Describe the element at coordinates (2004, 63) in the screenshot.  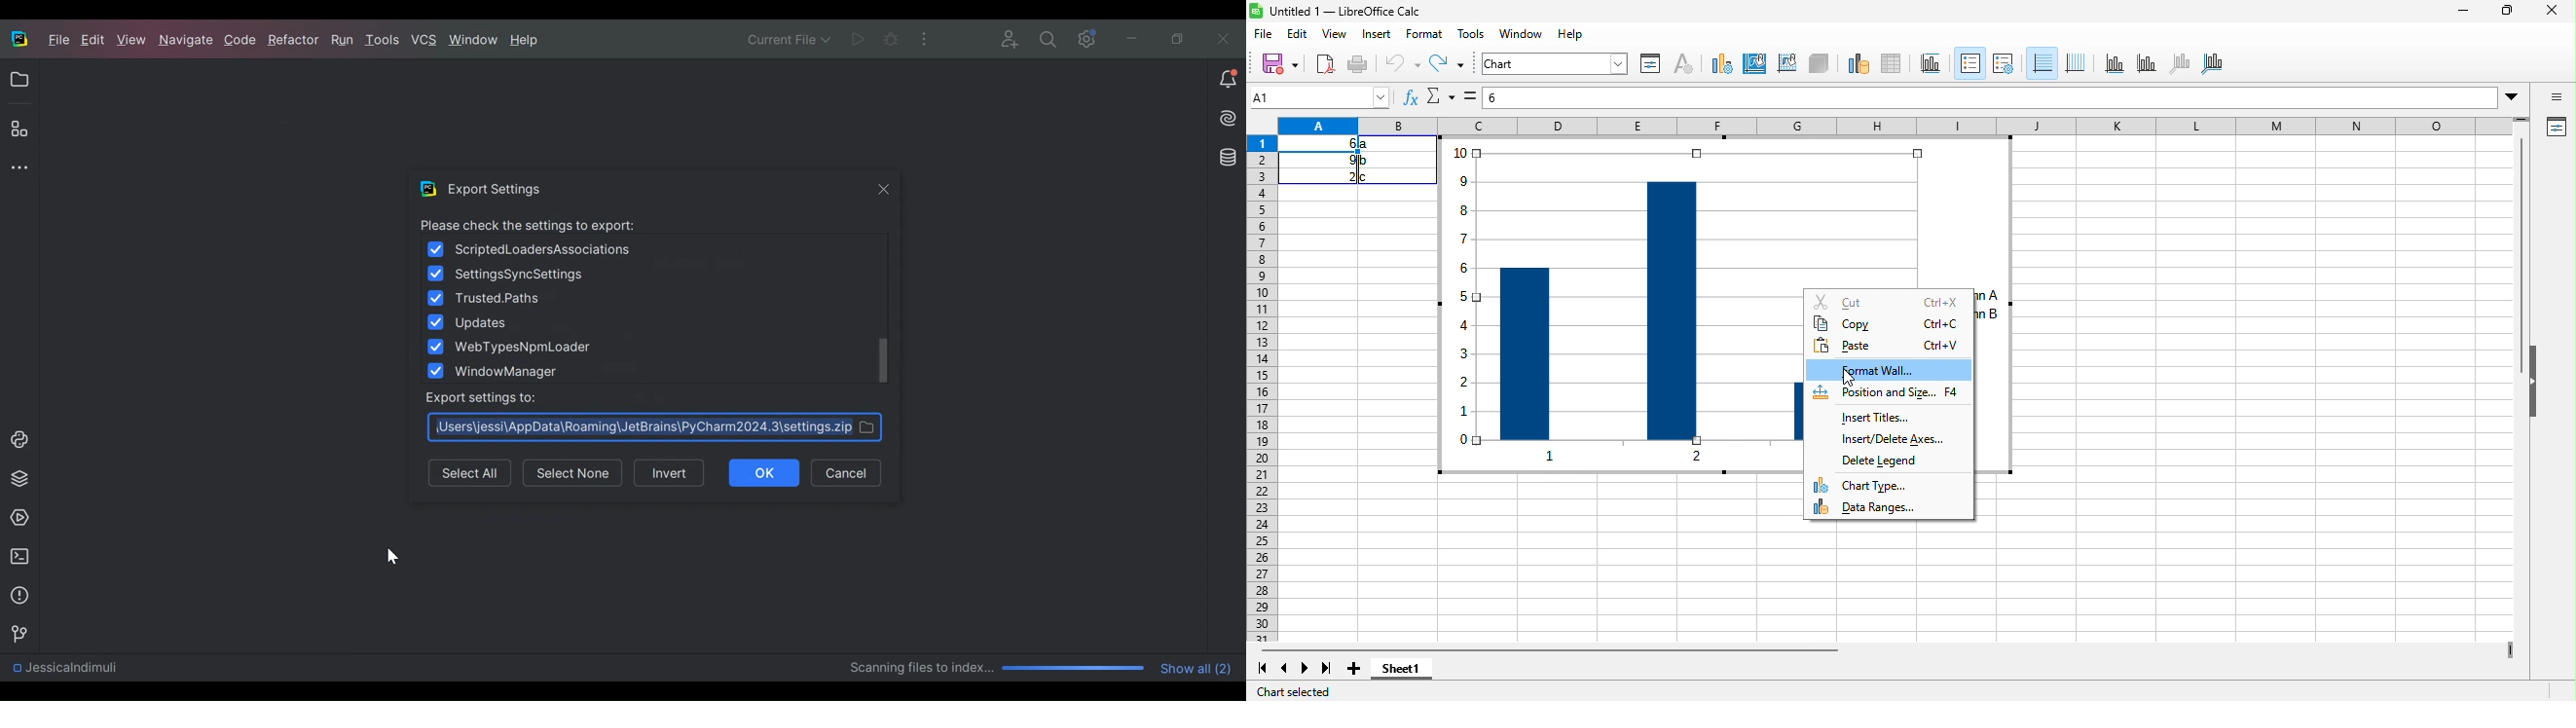
I see `legend on/off` at that location.